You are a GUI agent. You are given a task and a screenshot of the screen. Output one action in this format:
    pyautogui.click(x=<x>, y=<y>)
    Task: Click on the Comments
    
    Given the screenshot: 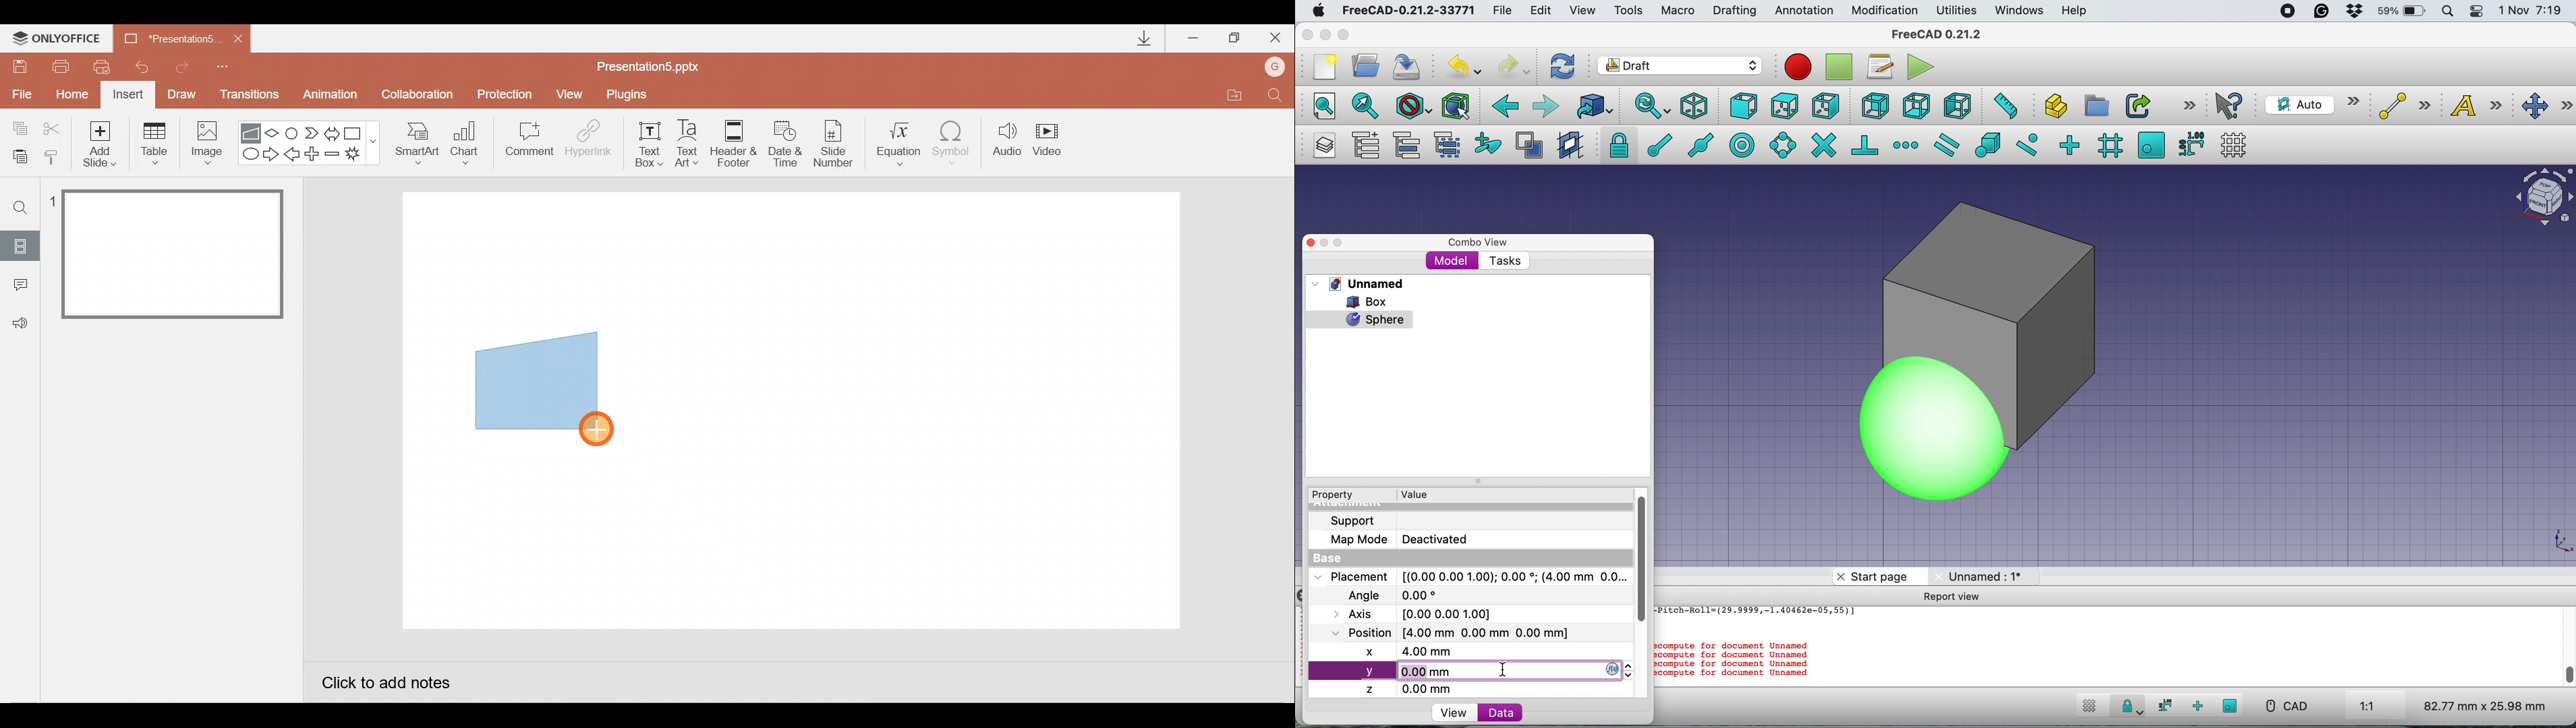 What is the action you would take?
    pyautogui.click(x=17, y=286)
    